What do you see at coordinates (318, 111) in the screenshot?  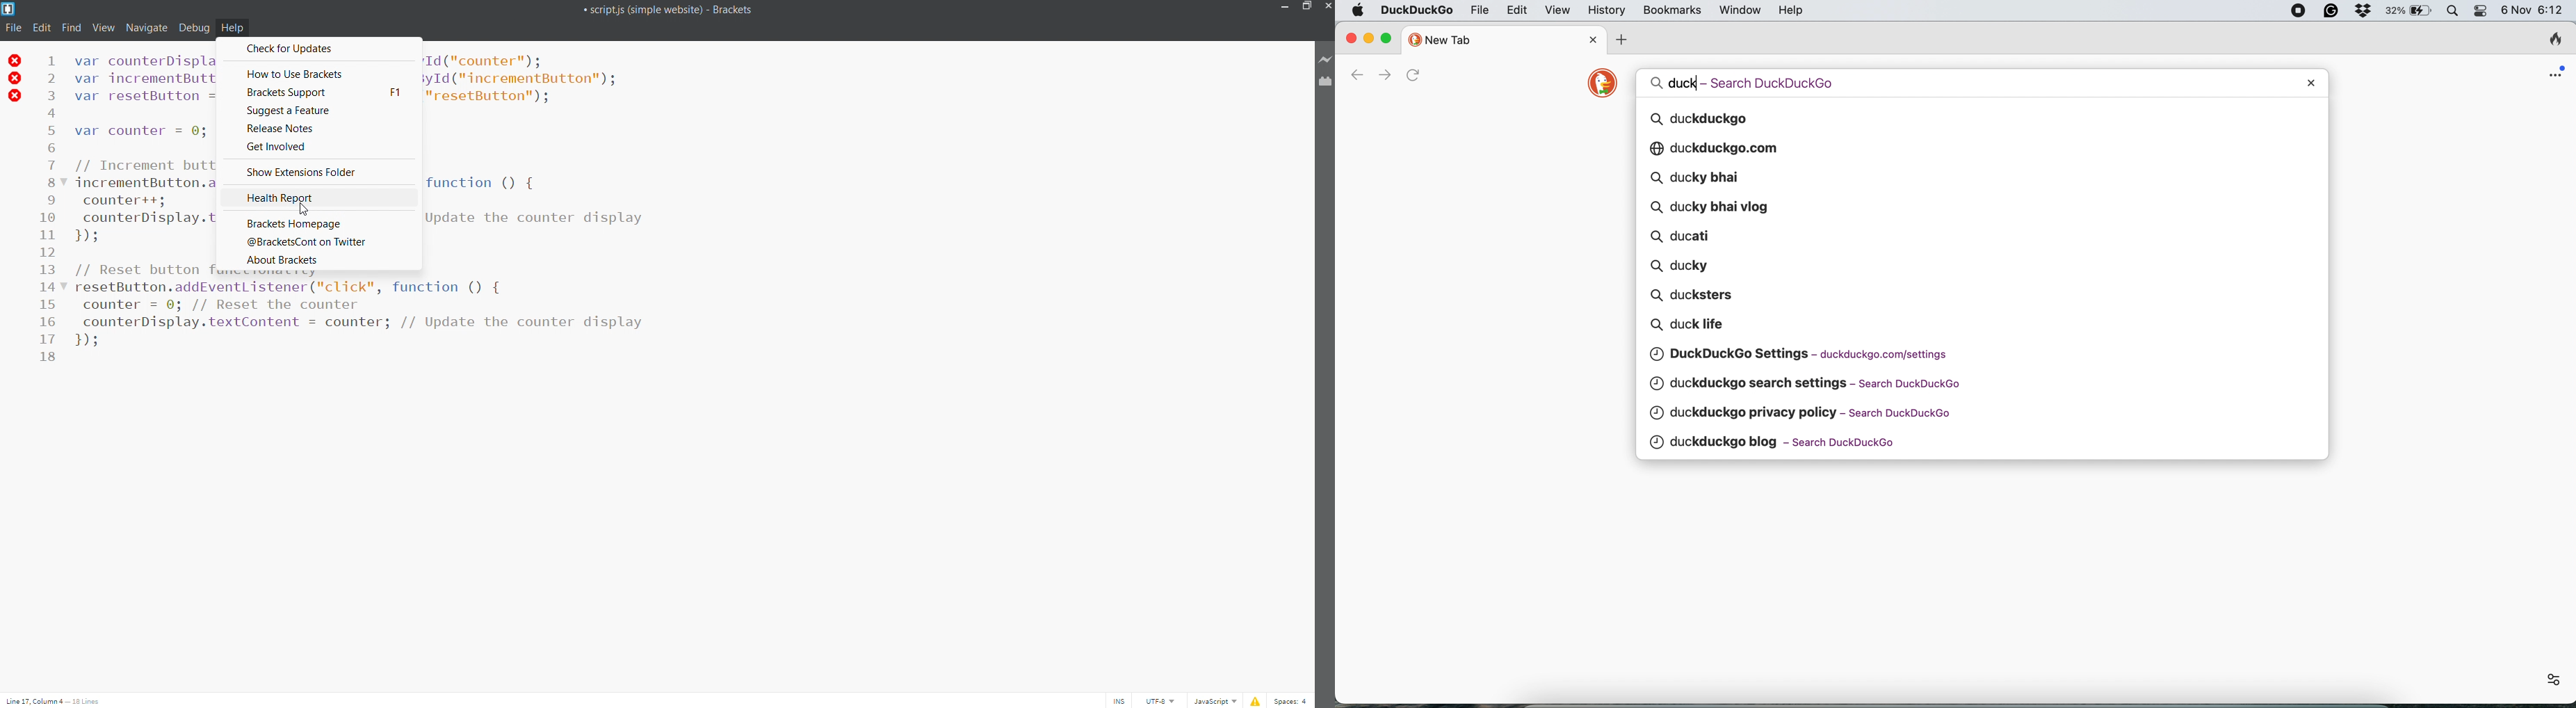 I see `sugget a feature` at bounding box center [318, 111].